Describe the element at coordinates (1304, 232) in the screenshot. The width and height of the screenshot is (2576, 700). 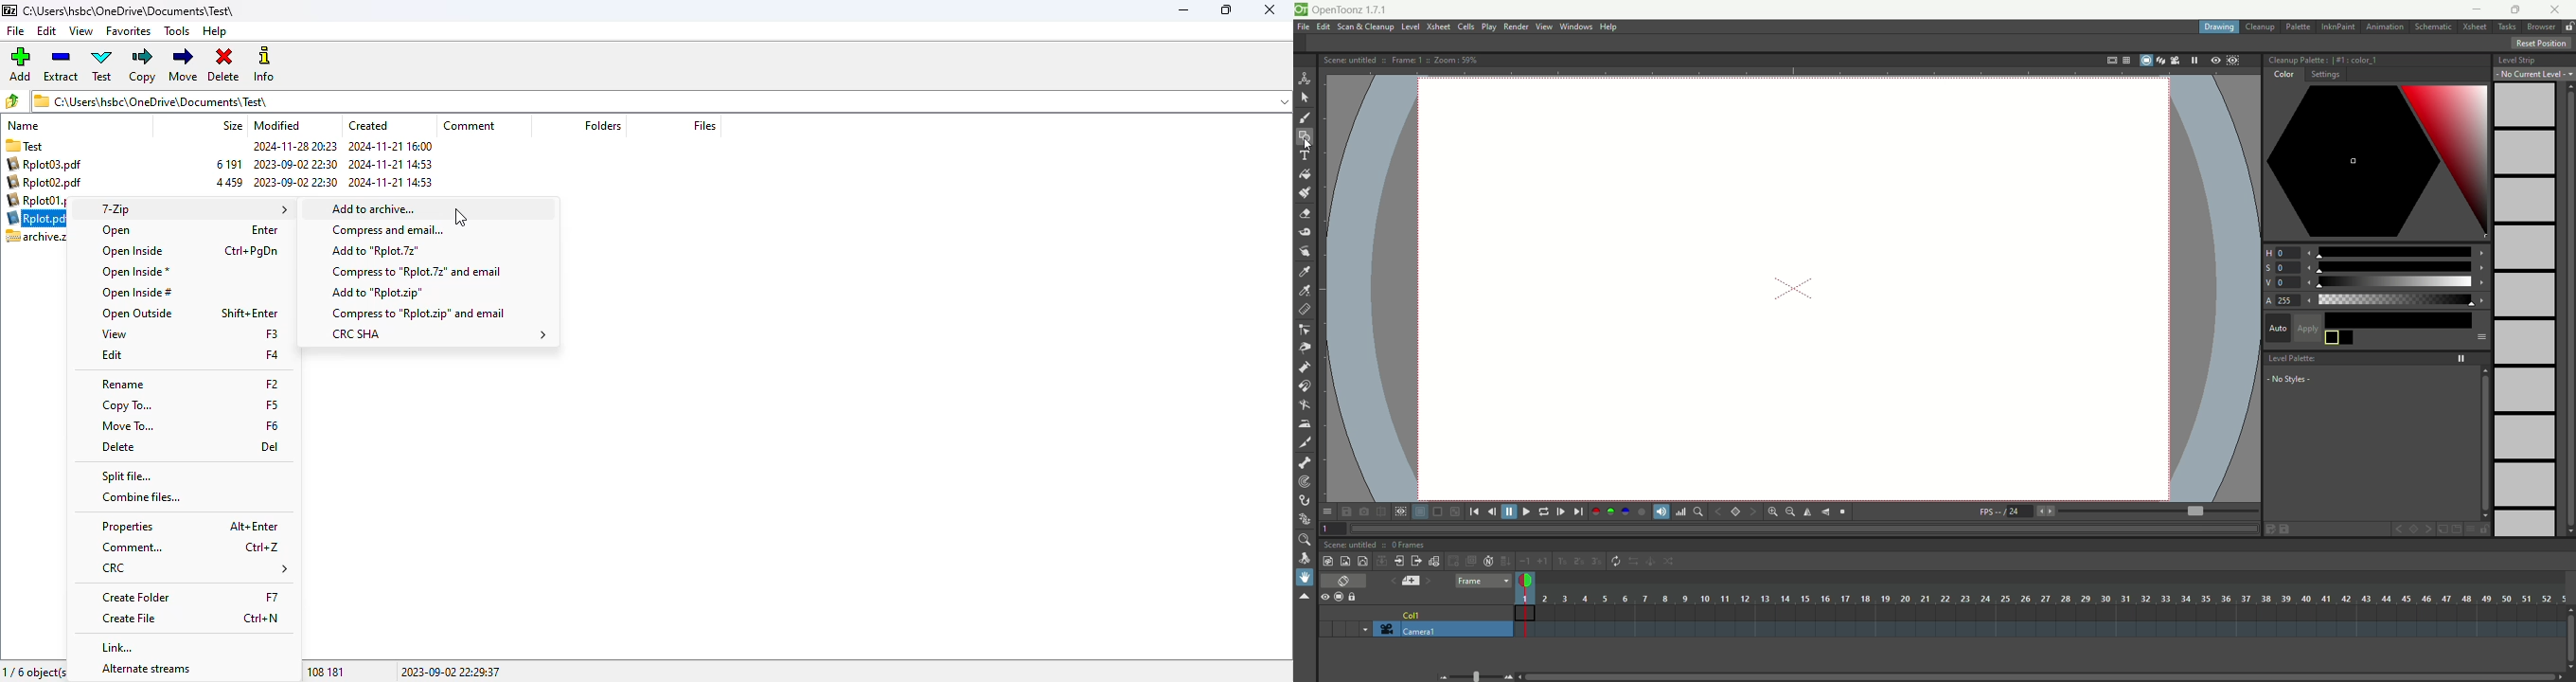
I see `tape tool` at that location.